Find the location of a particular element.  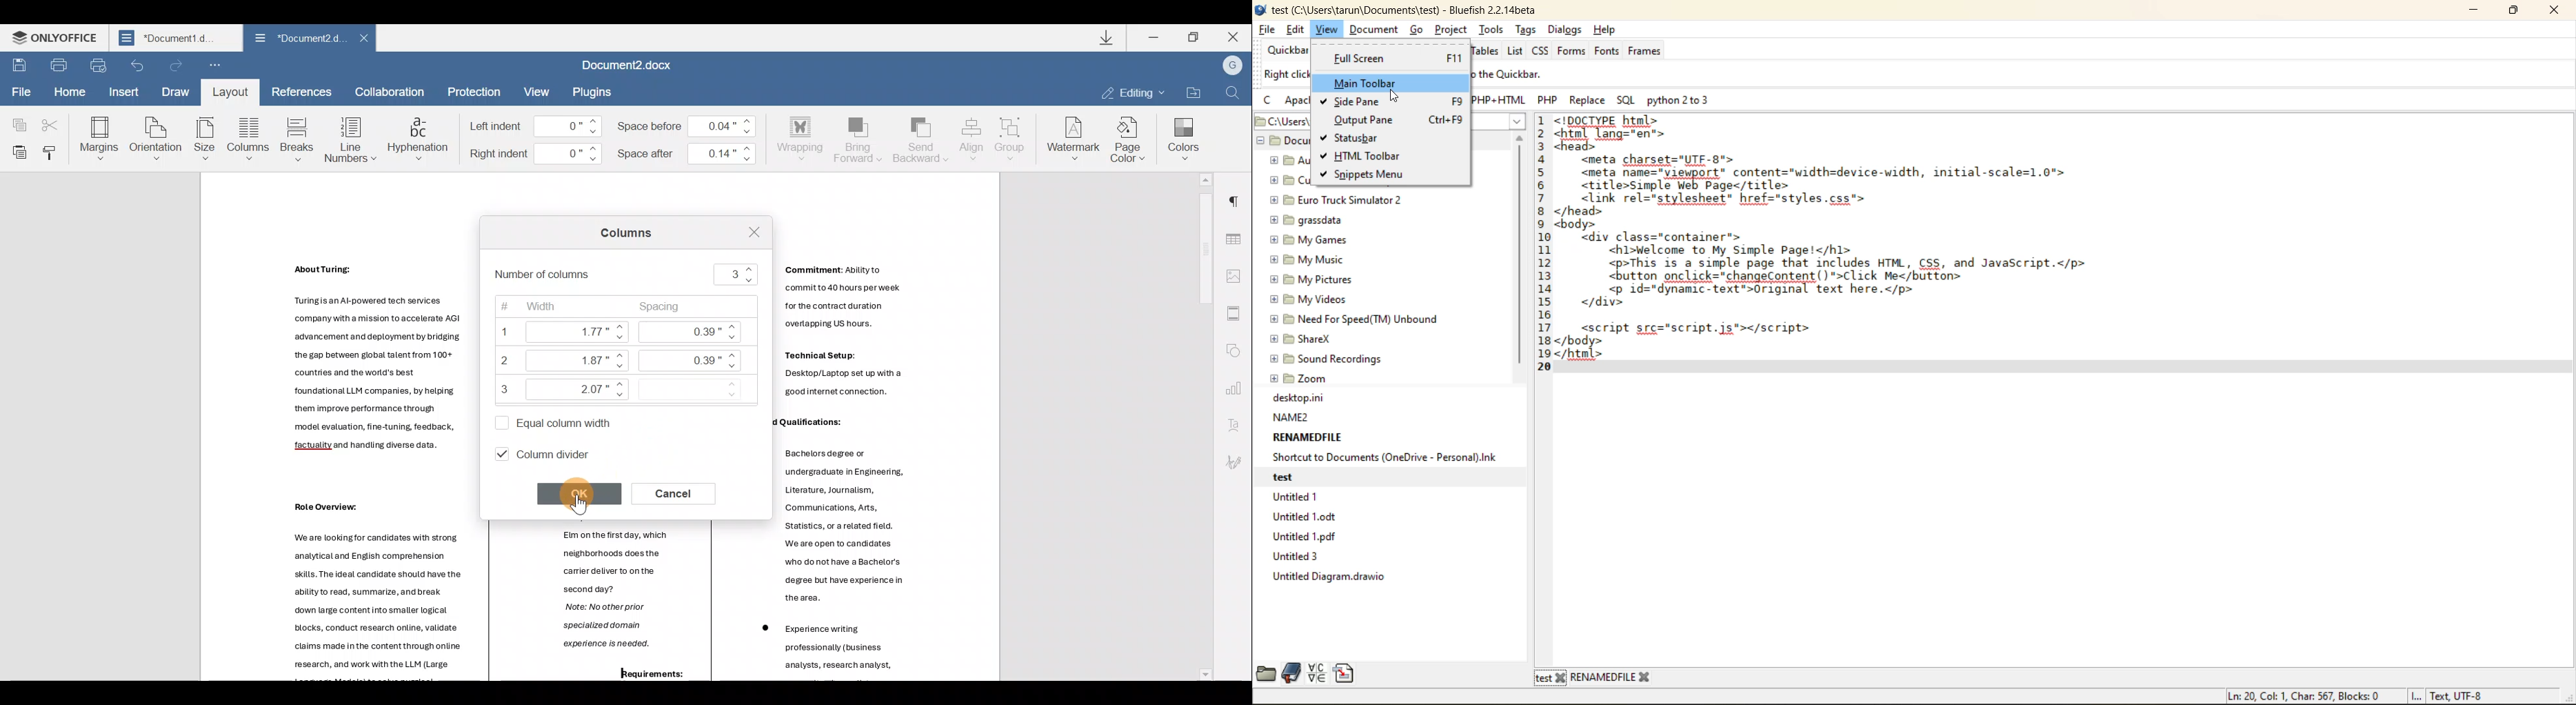

Insert is located at coordinates (121, 92).